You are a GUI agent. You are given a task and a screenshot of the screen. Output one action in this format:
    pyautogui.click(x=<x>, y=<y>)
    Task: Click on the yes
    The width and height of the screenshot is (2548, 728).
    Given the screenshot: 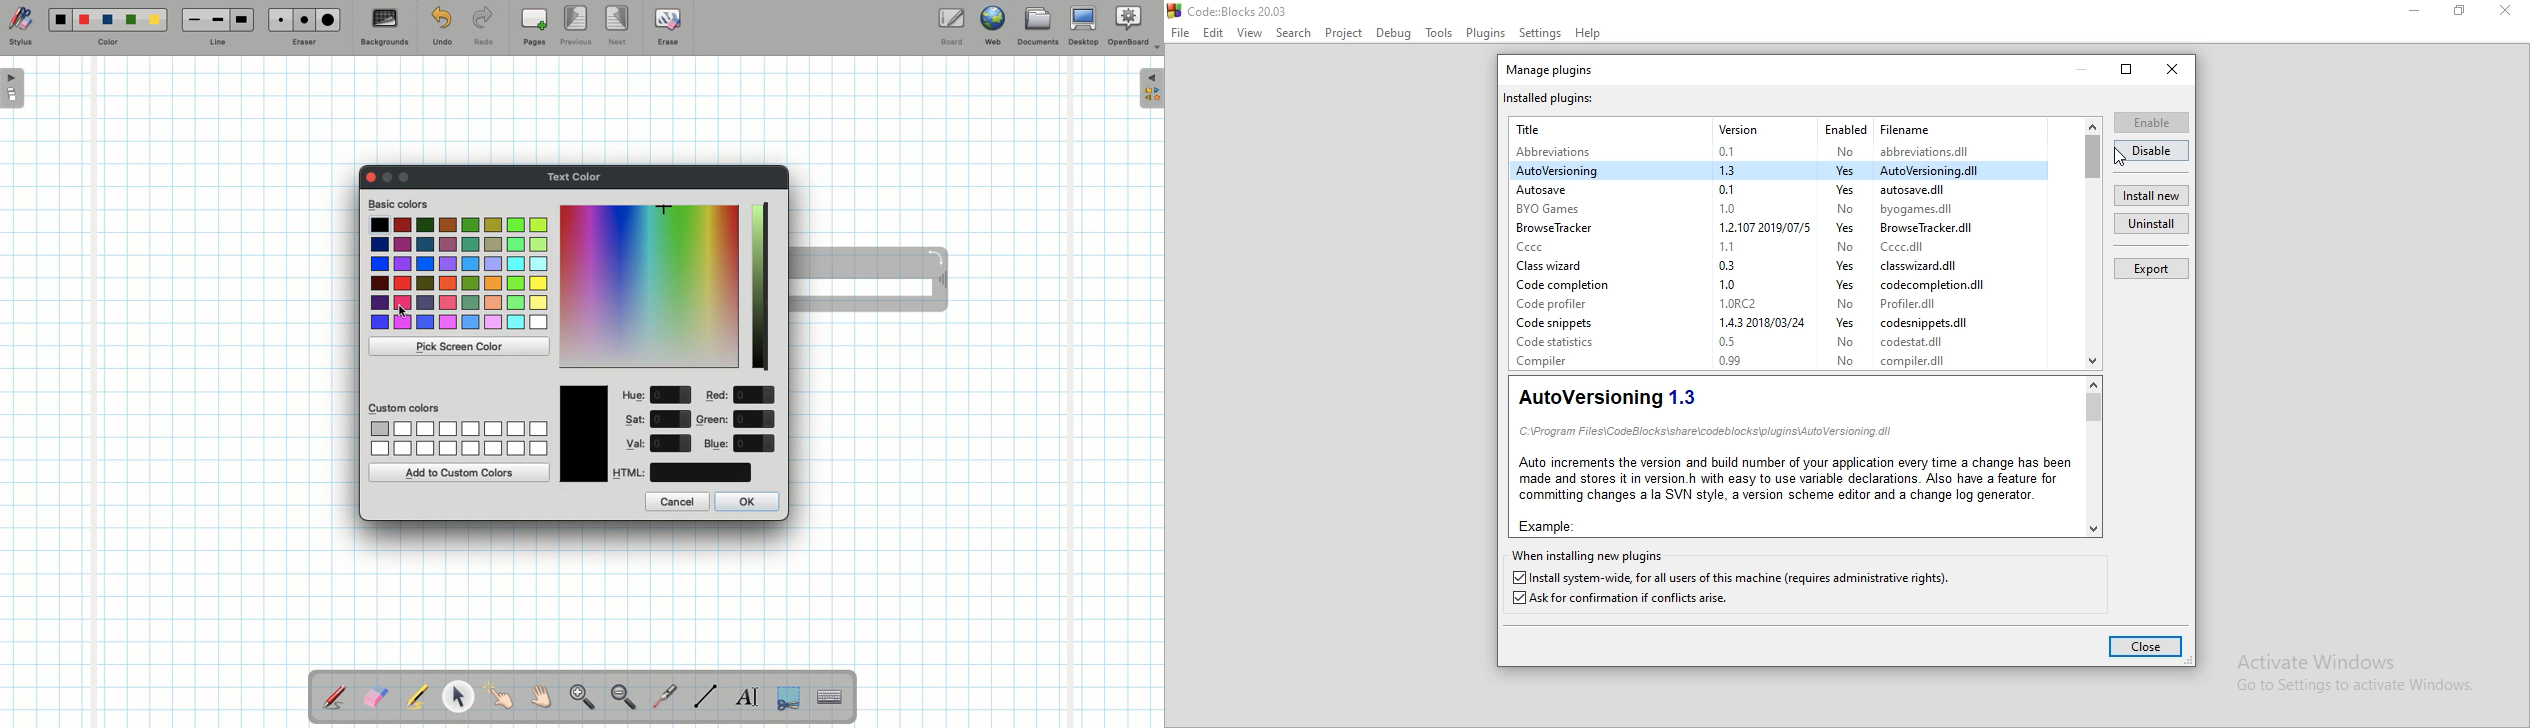 What is the action you would take?
    pyautogui.click(x=1844, y=228)
    